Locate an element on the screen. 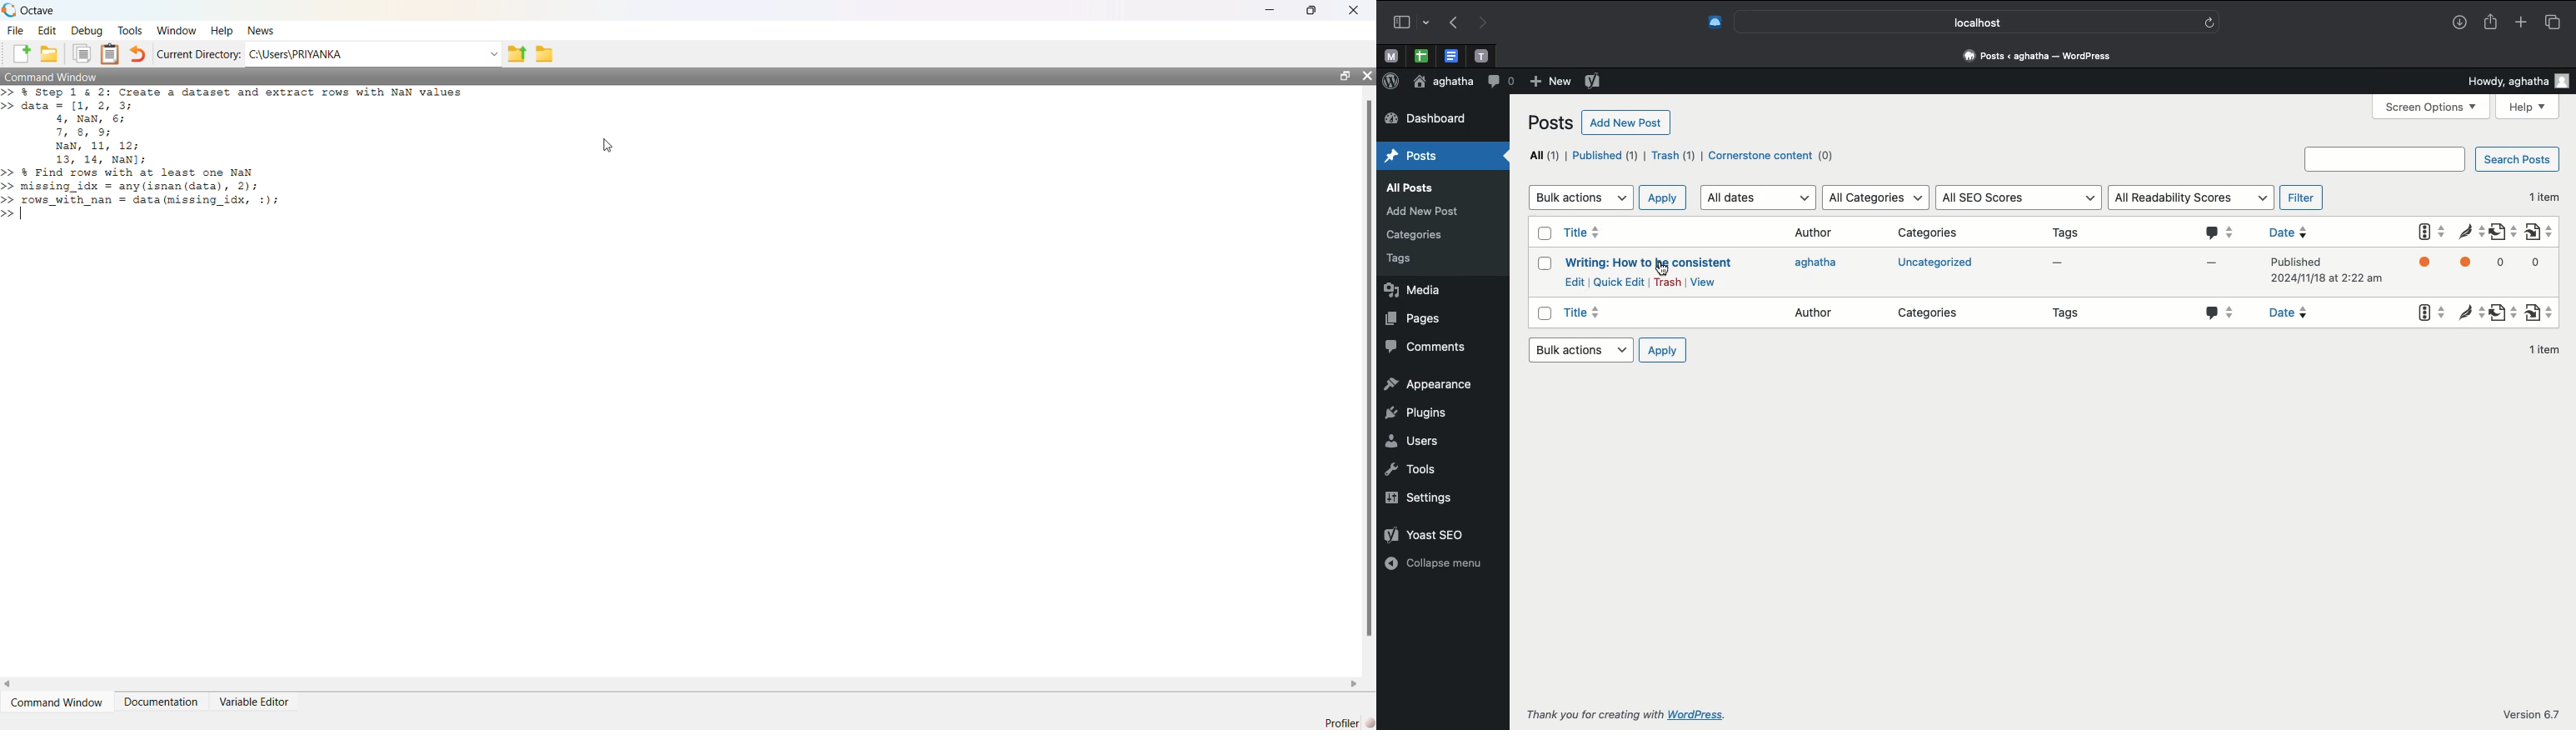  appearance is located at coordinates (1431, 384).